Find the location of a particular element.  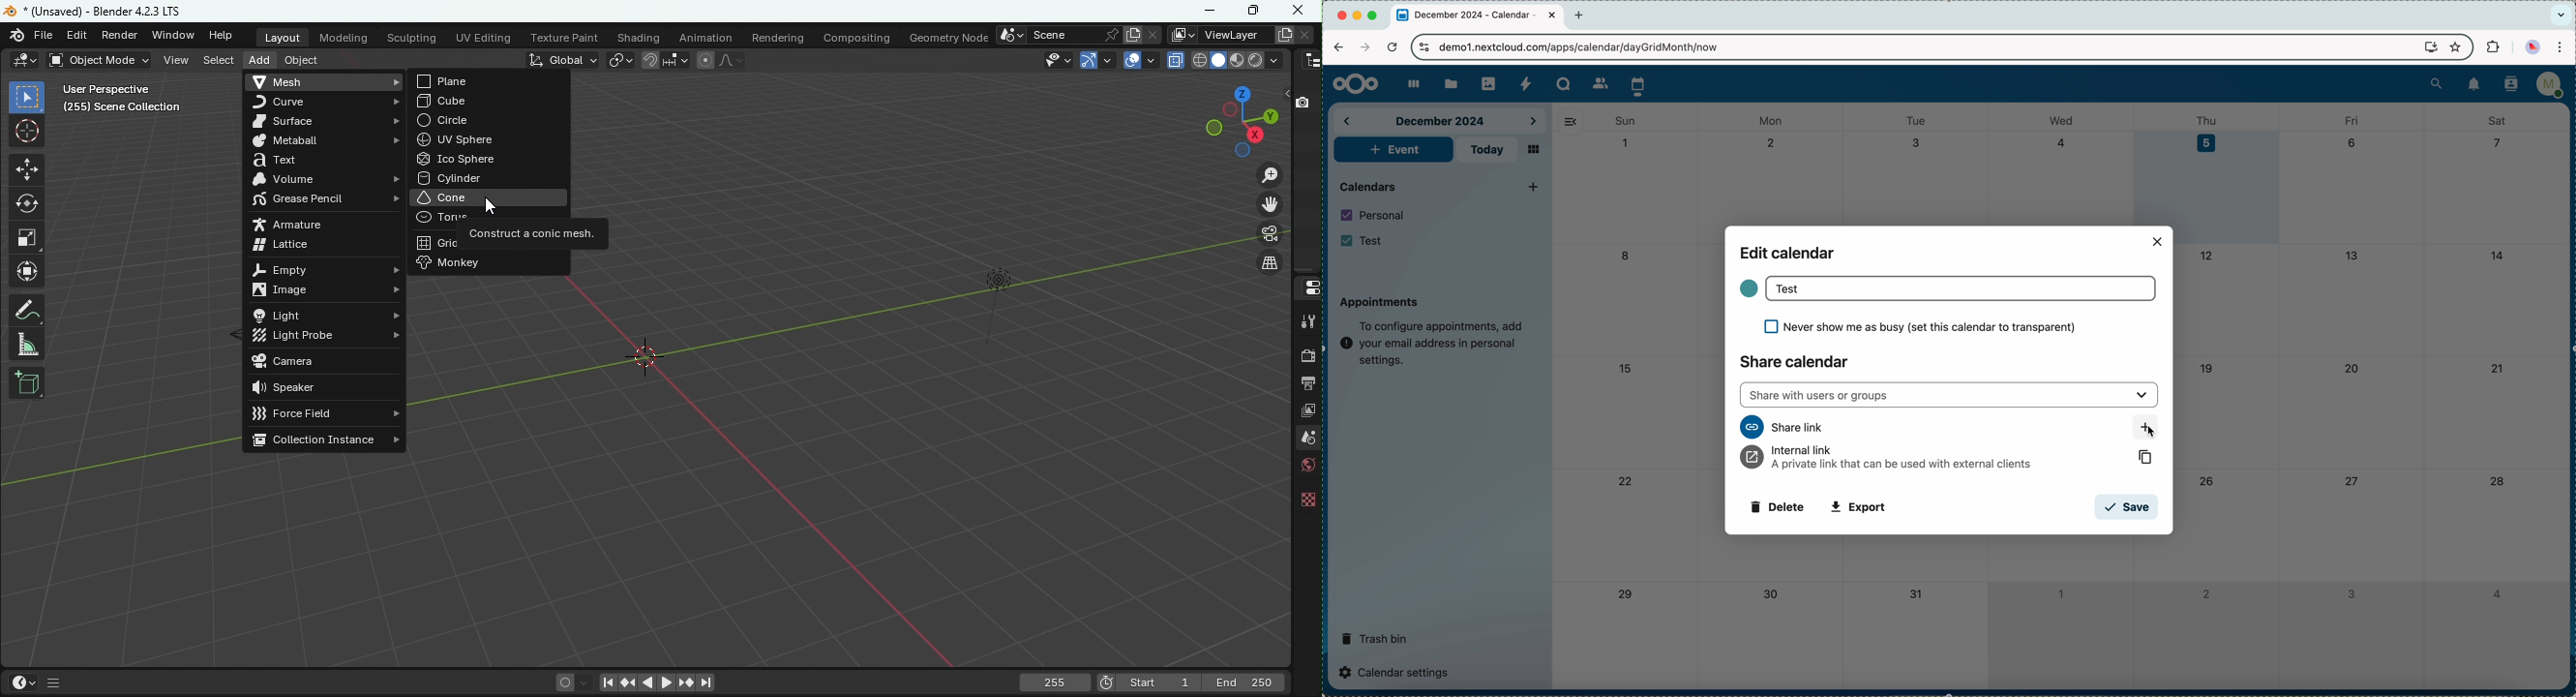

The active workspace view layer showing in the window is located at coordinates (1181, 34).